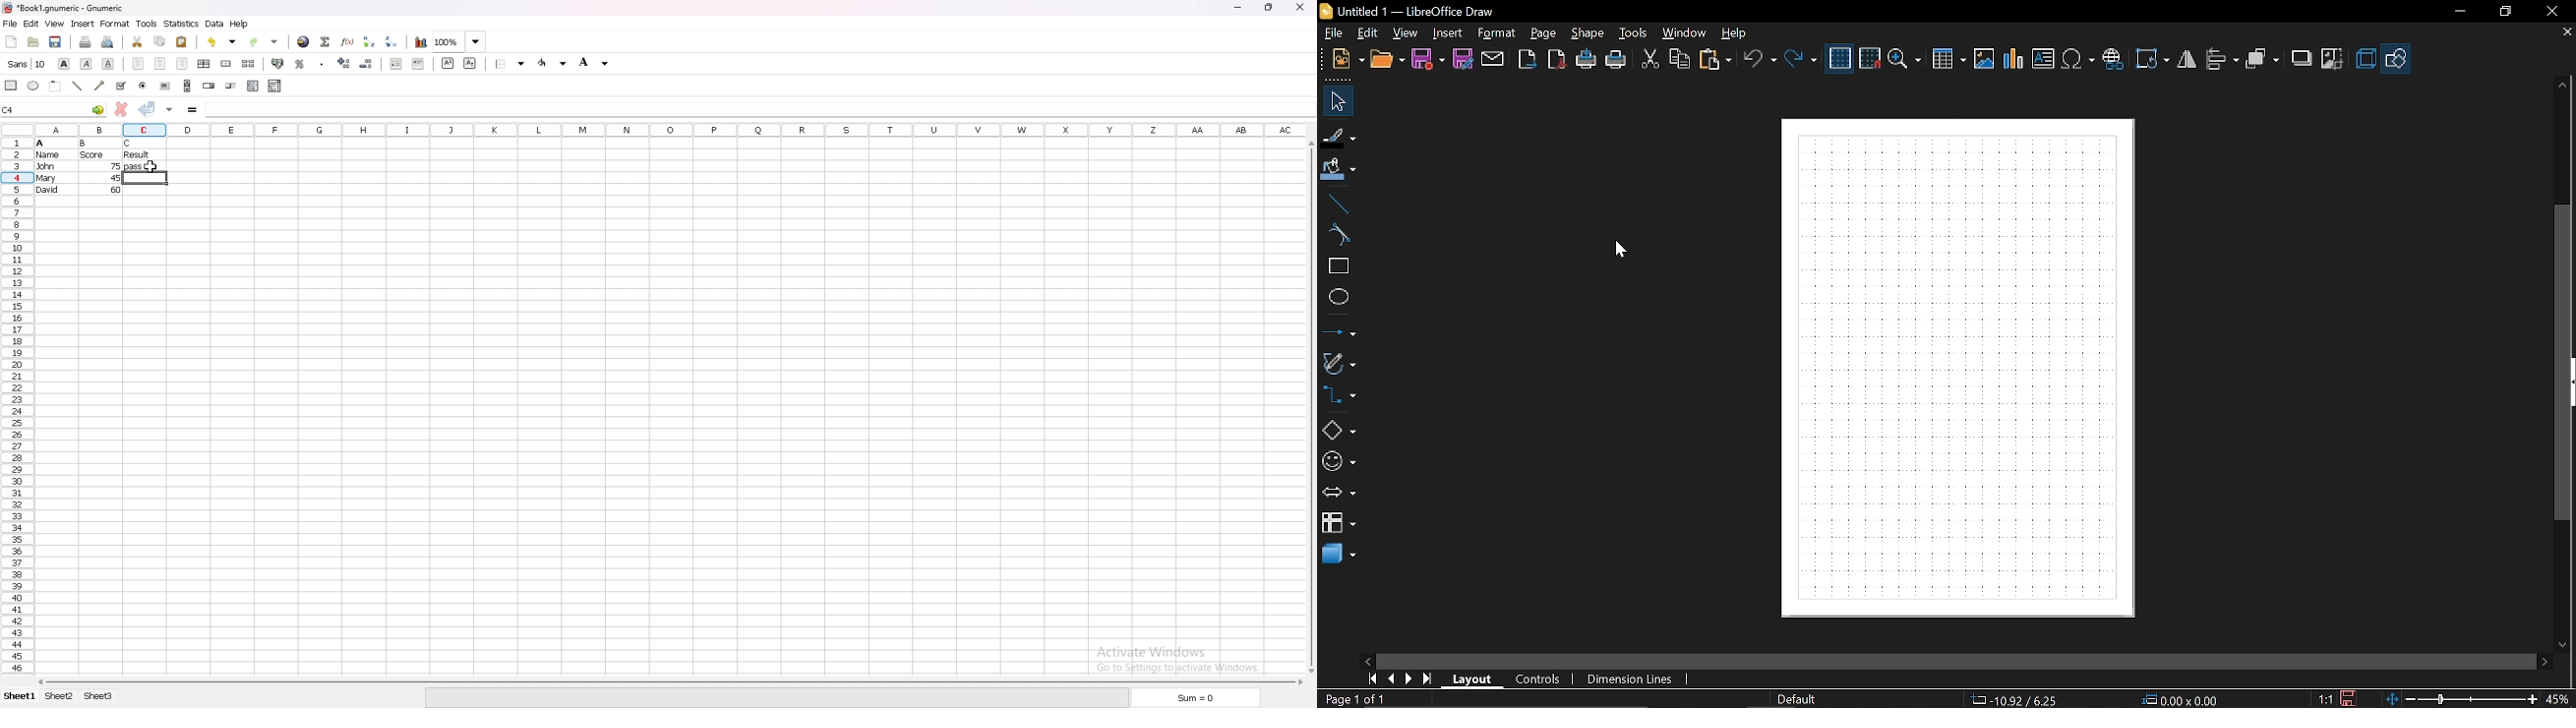  What do you see at coordinates (1803, 58) in the screenshot?
I see `redo` at bounding box center [1803, 58].